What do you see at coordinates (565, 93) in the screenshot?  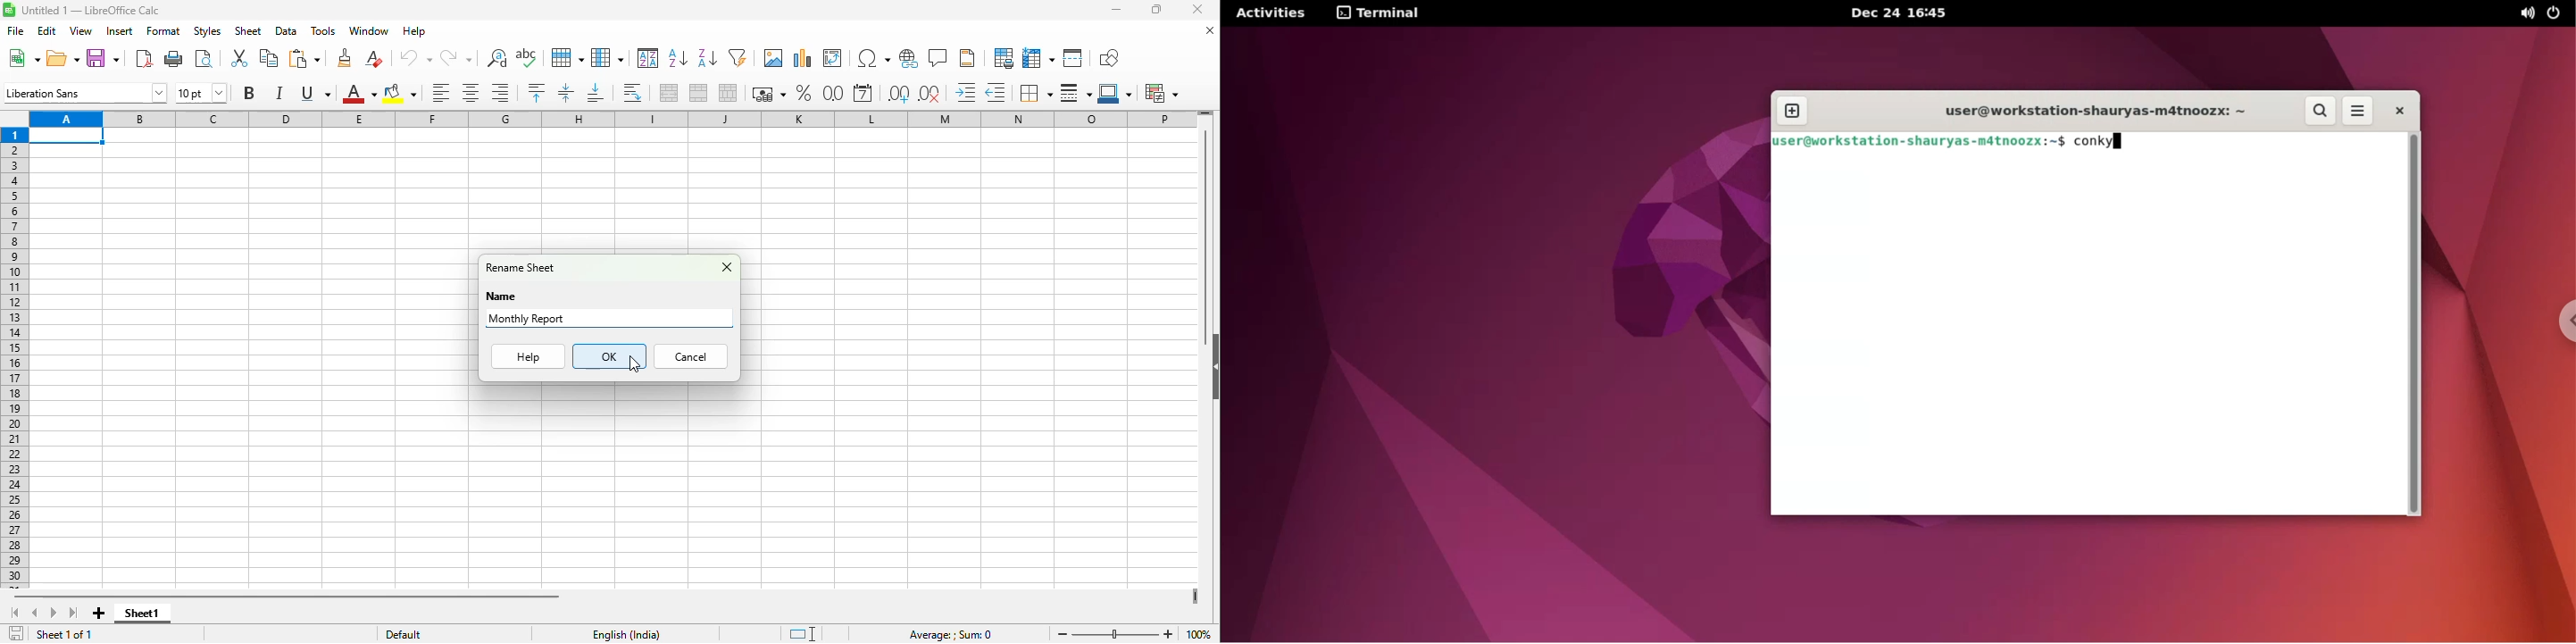 I see `center vertically` at bounding box center [565, 93].